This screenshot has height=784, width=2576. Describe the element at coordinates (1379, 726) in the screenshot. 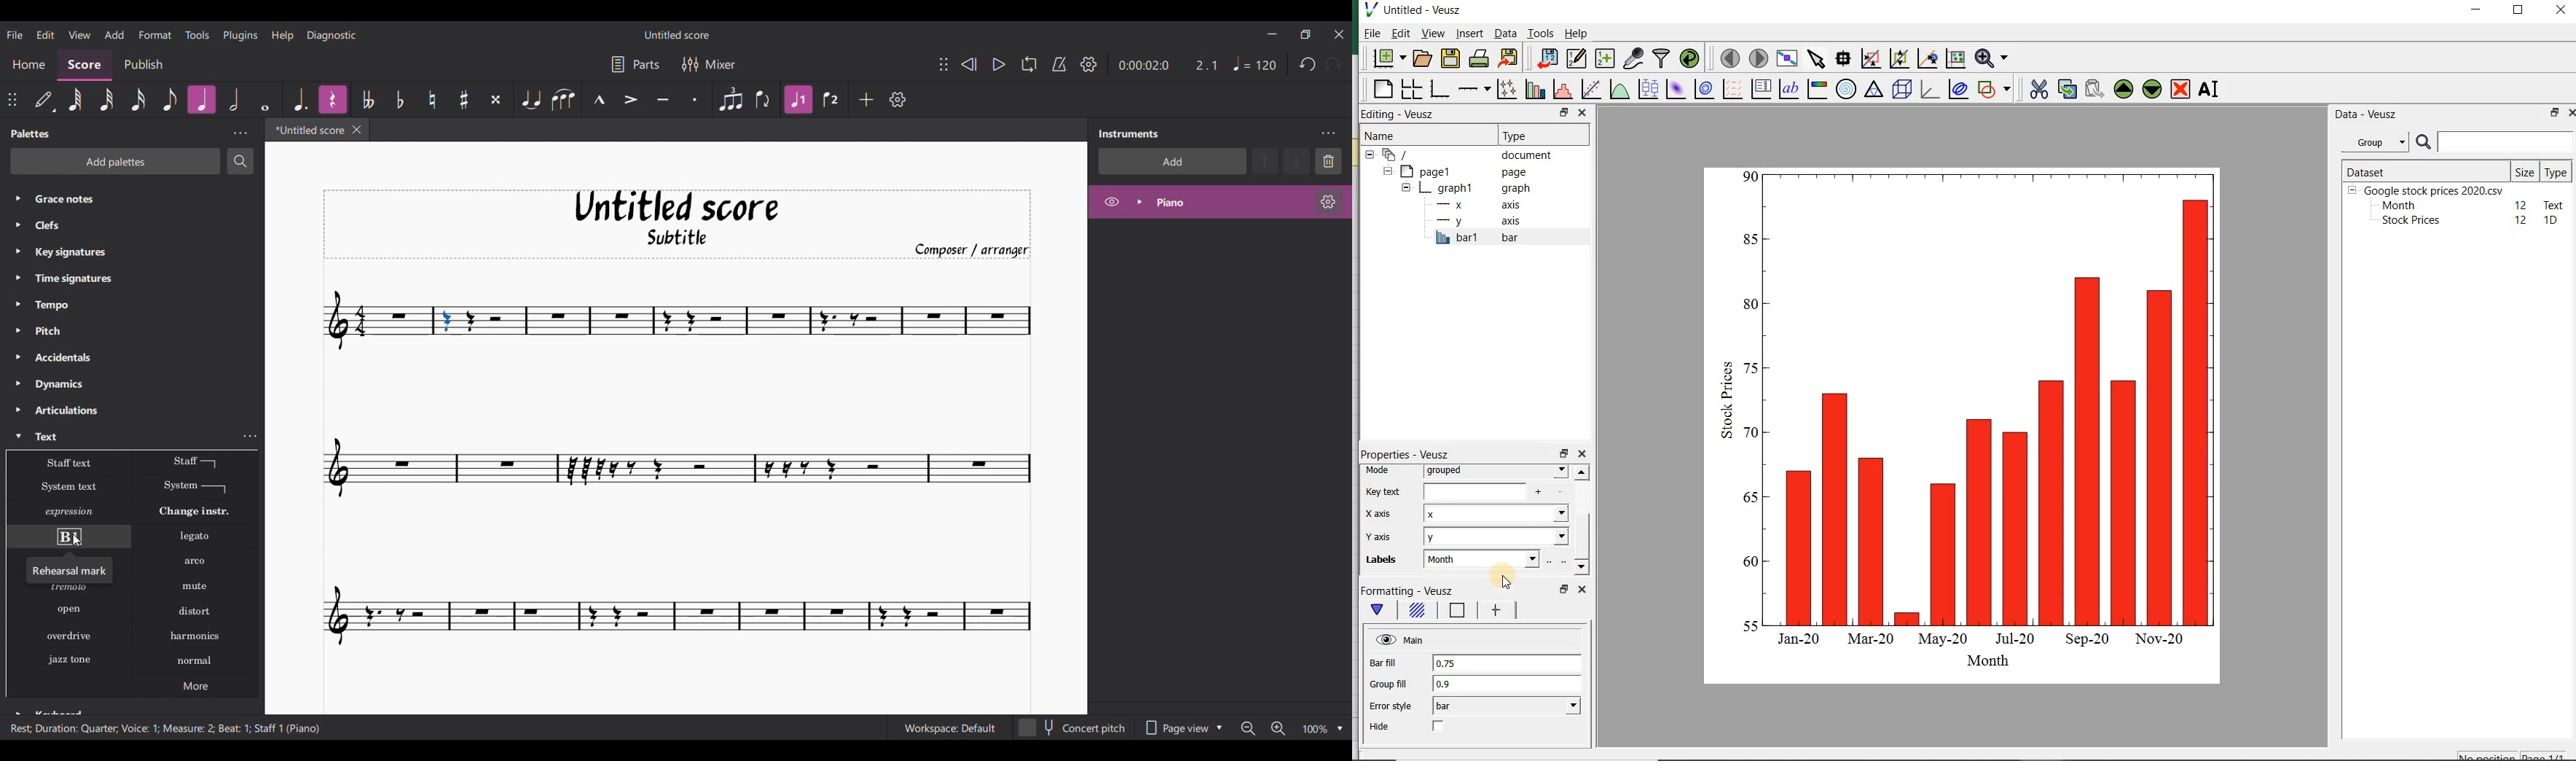

I see `Hide` at that location.